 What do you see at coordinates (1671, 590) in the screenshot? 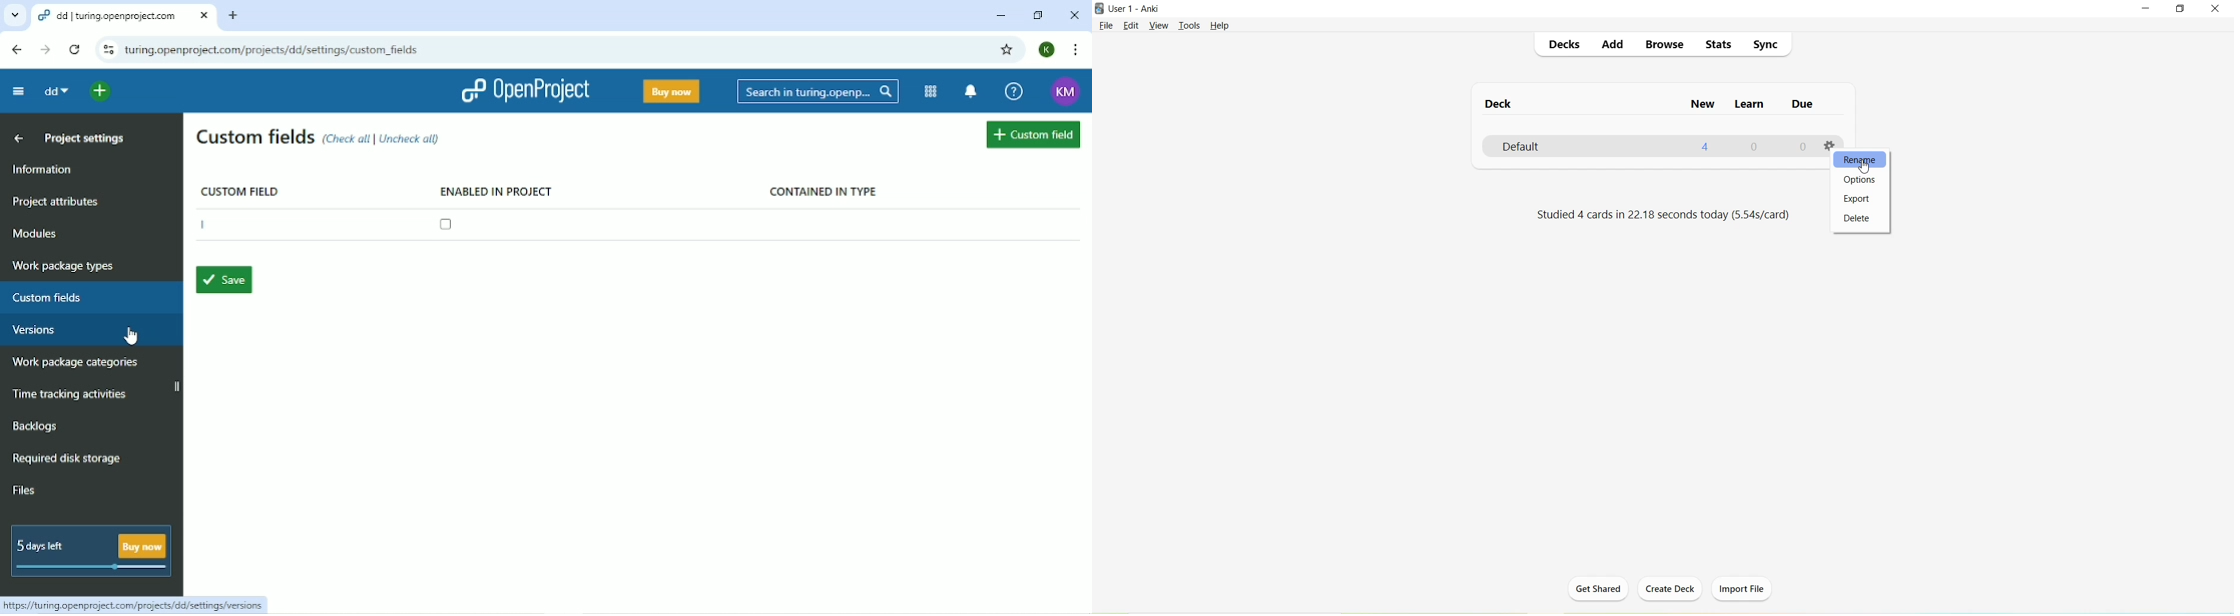
I see `Create Deck` at bounding box center [1671, 590].